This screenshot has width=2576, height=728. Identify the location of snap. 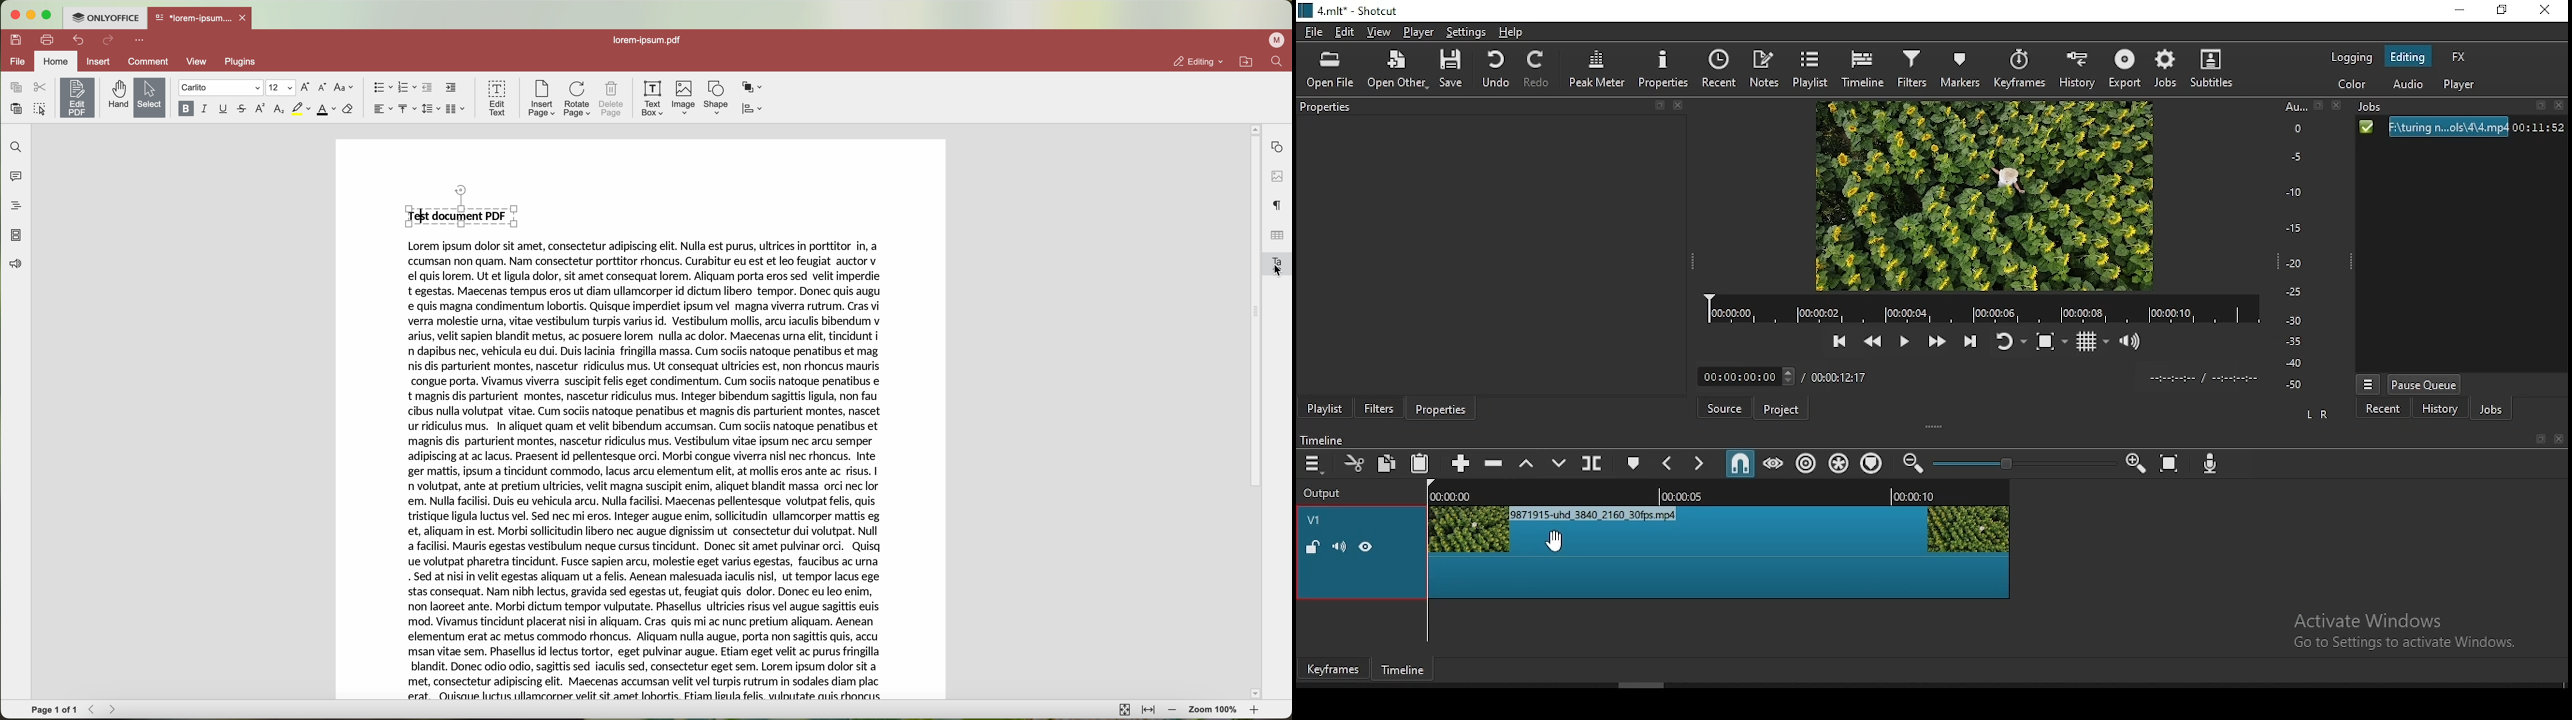
(1737, 465).